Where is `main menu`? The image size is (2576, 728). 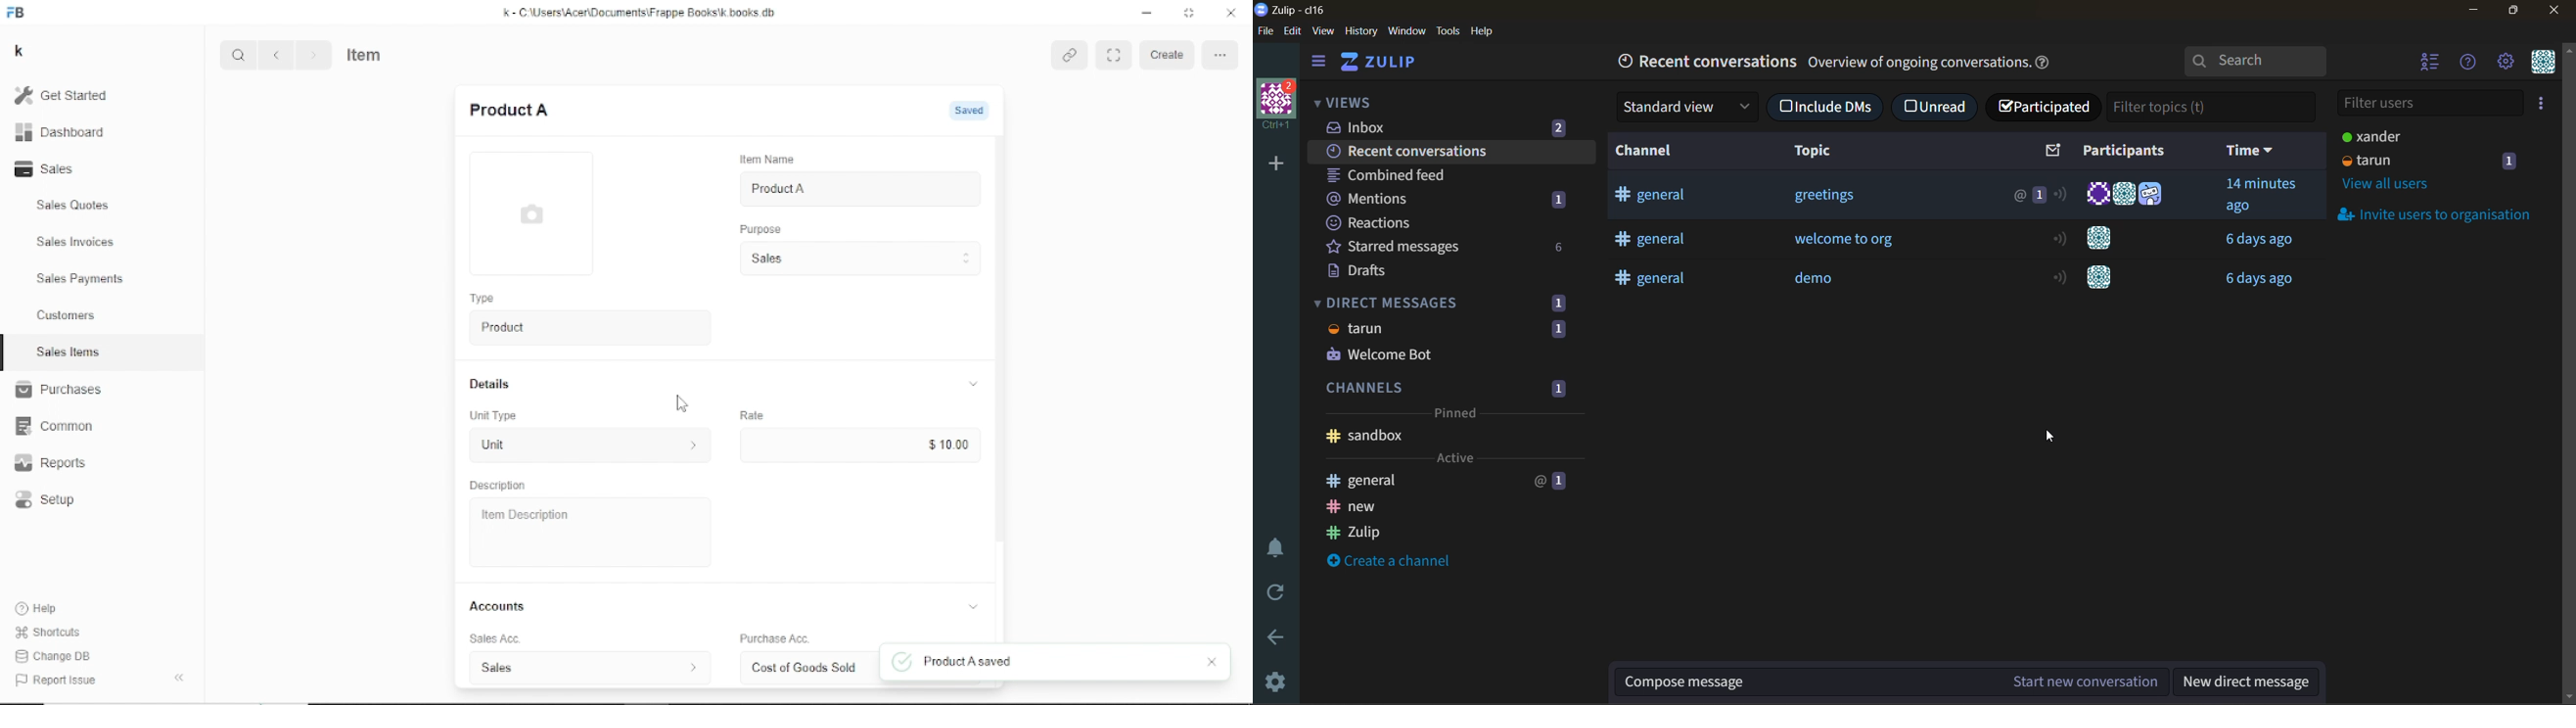
main menu is located at coordinates (2511, 63).